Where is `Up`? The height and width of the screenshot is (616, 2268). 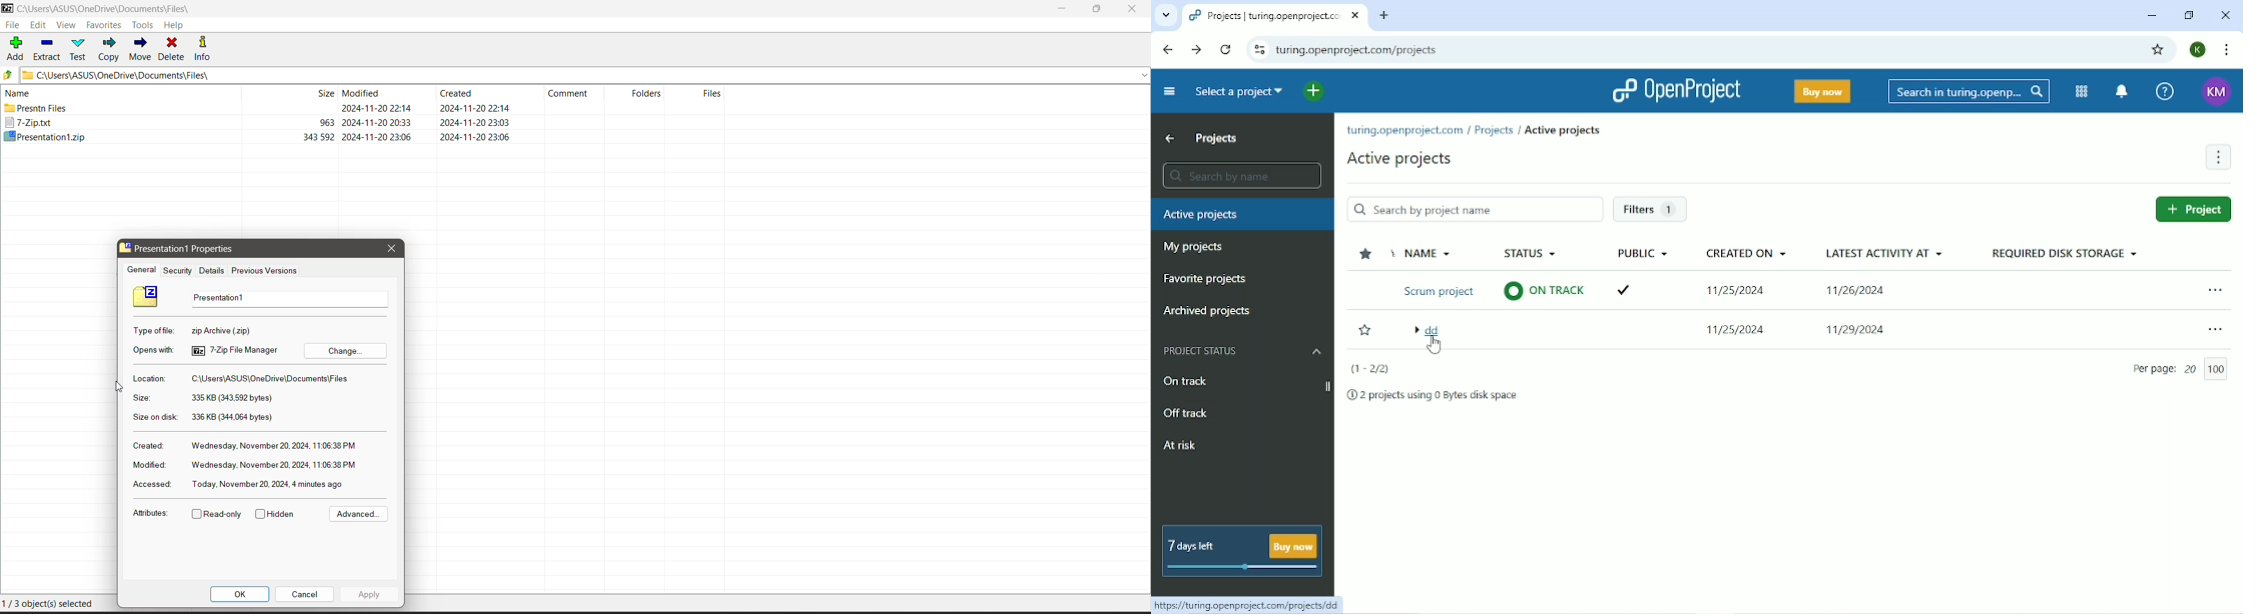 Up is located at coordinates (1170, 139).